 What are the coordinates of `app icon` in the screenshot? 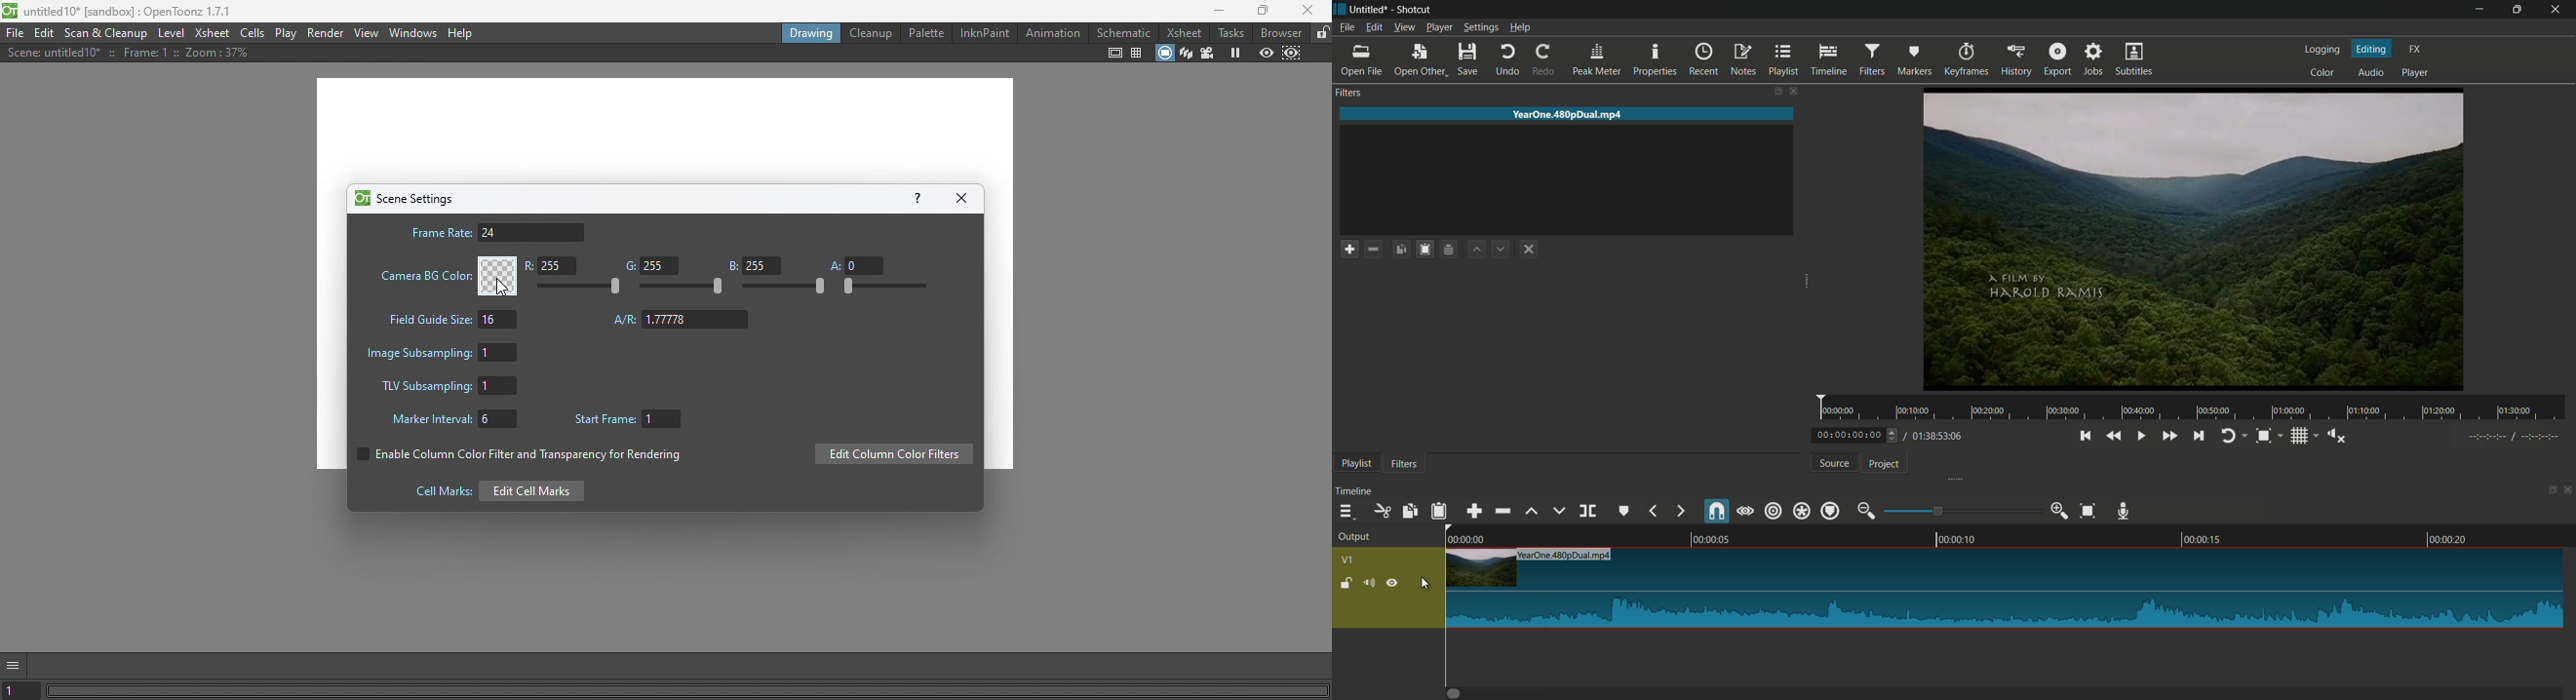 It's located at (1340, 8).